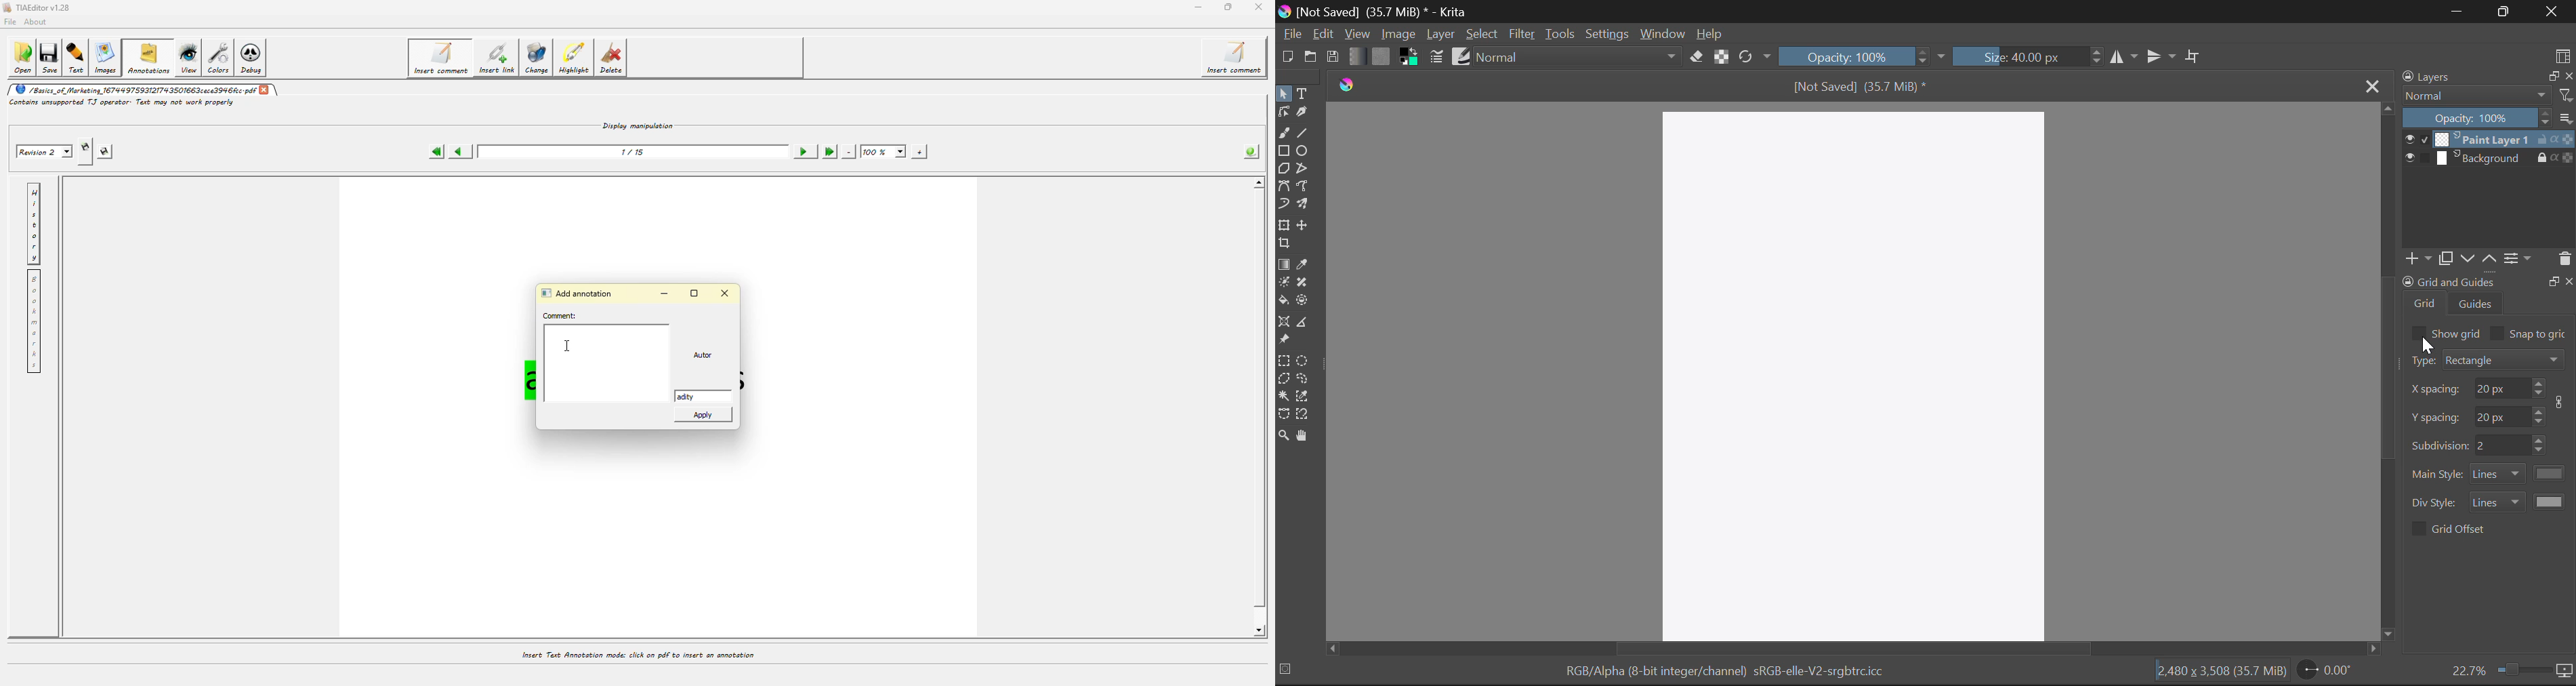 The image size is (2576, 700). What do you see at coordinates (1710, 33) in the screenshot?
I see `Help` at bounding box center [1710, 33].